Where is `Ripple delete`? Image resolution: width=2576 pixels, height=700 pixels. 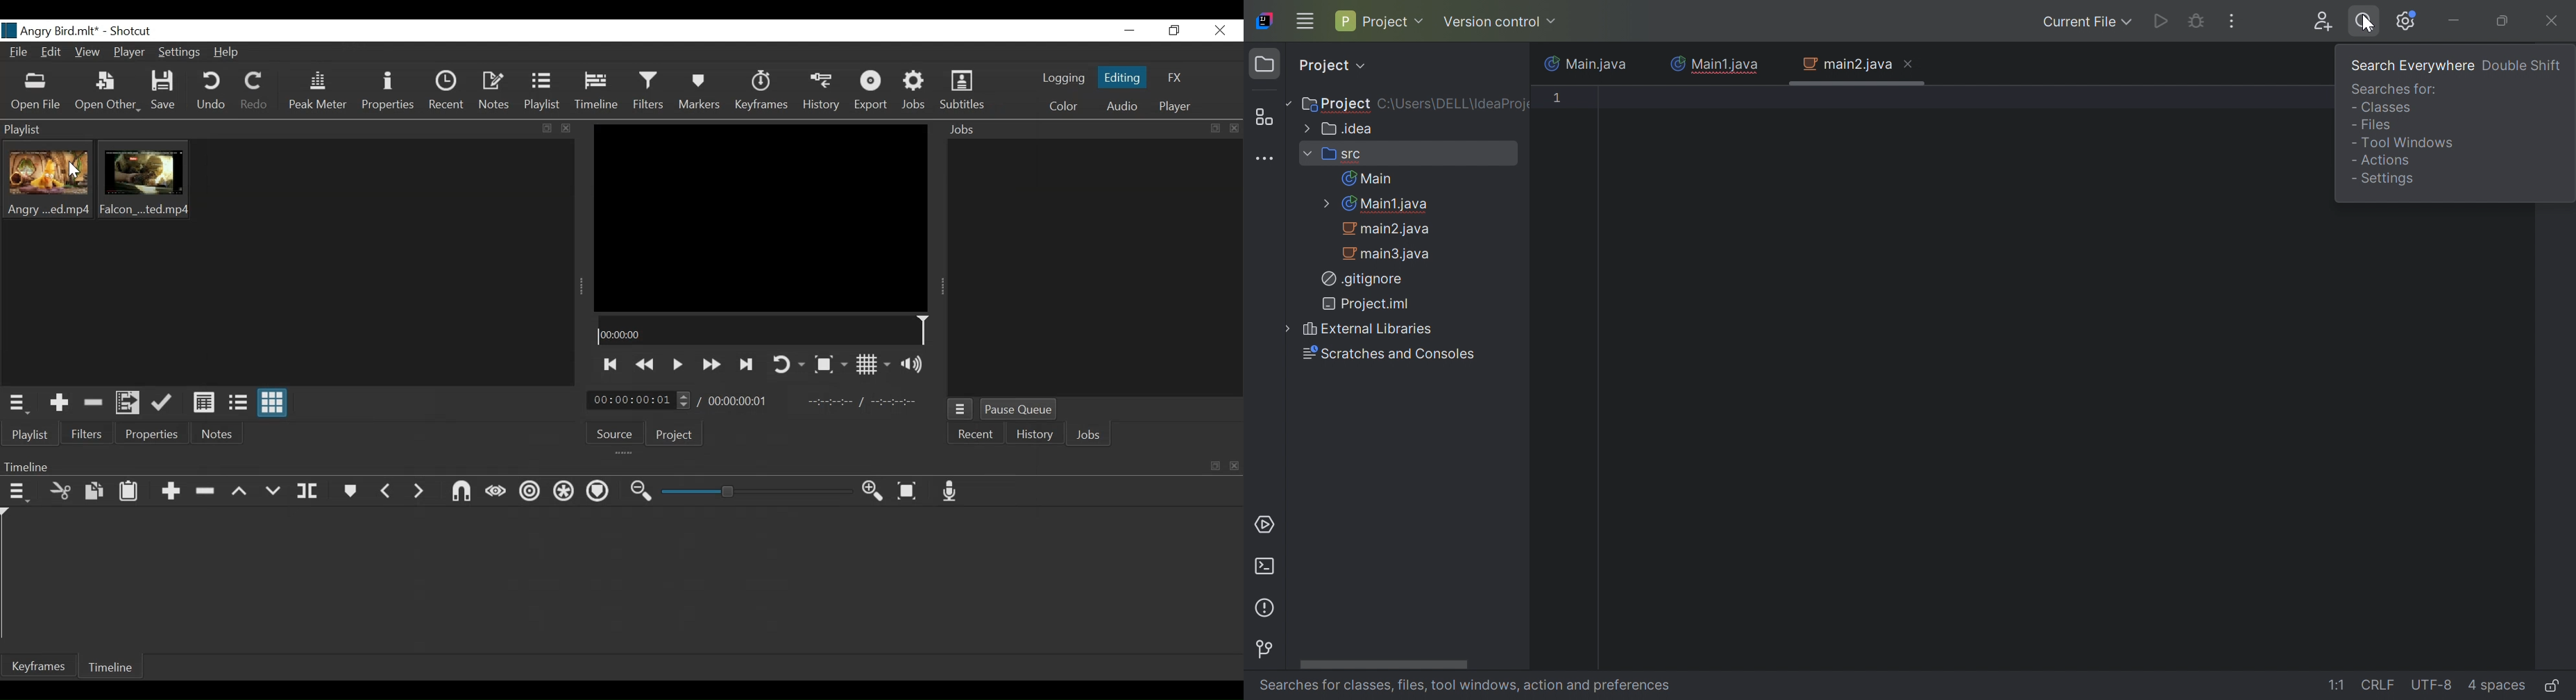 Ripple delete is located at coordinates (207, 492).